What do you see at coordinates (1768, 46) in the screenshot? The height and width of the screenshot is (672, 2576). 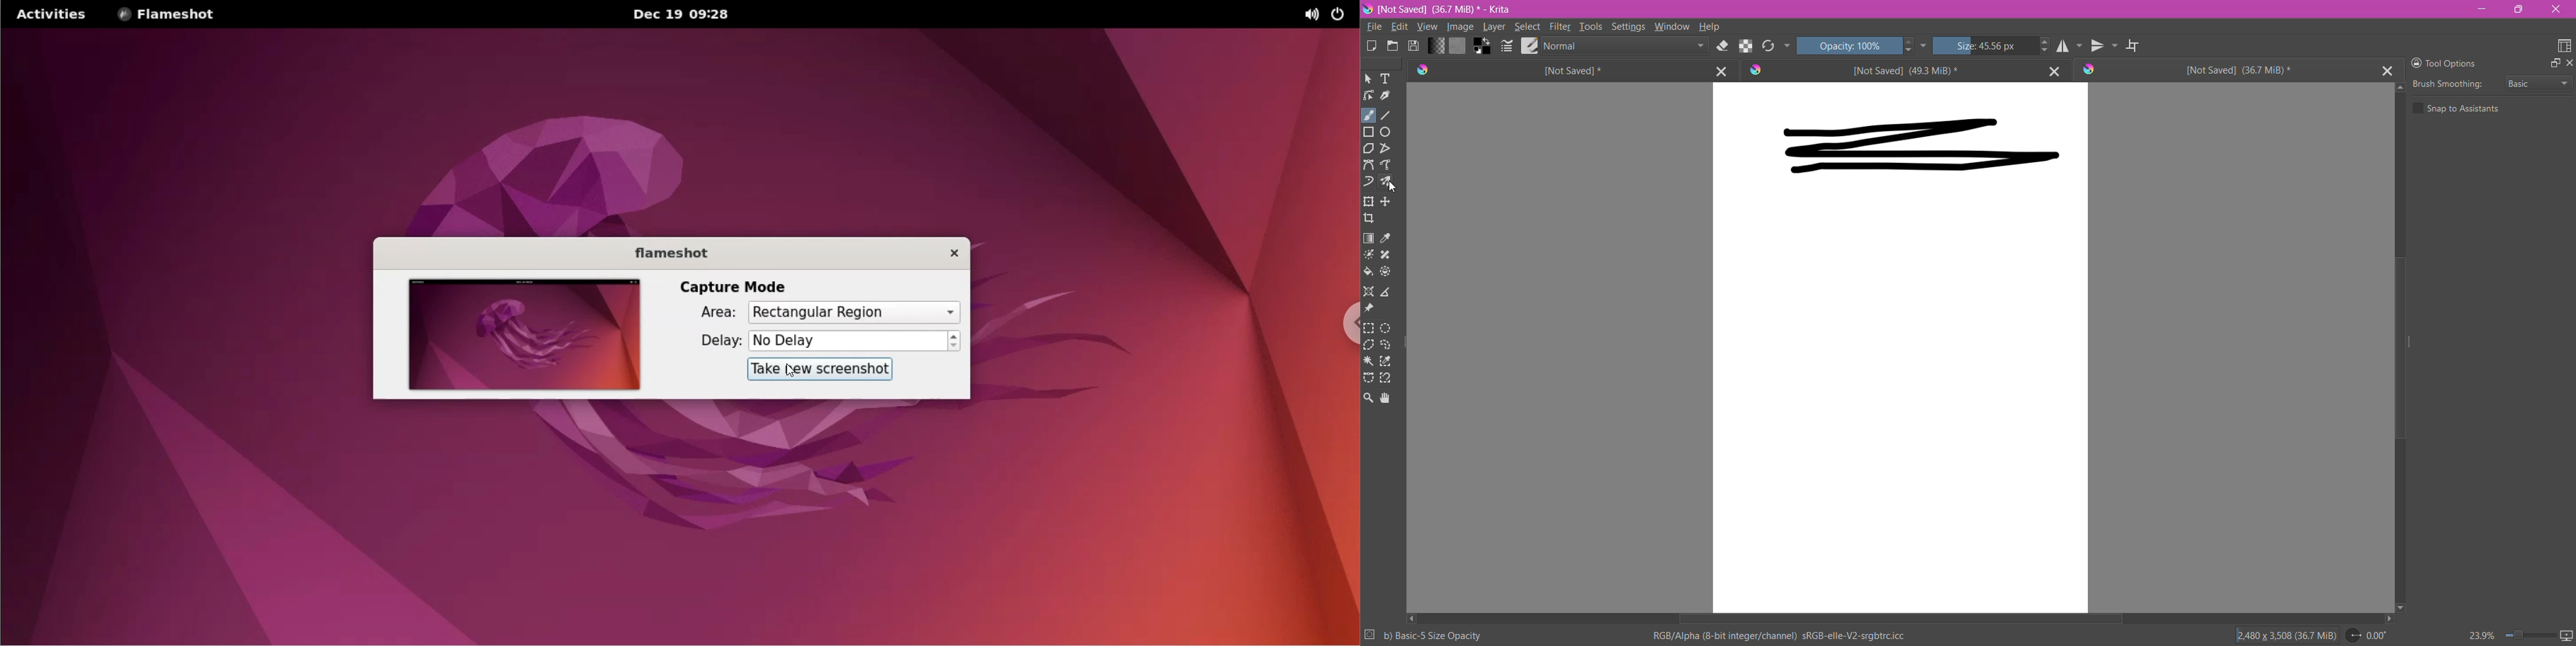 I see `Reload Original Presets` at bounding box center [1768, 46].